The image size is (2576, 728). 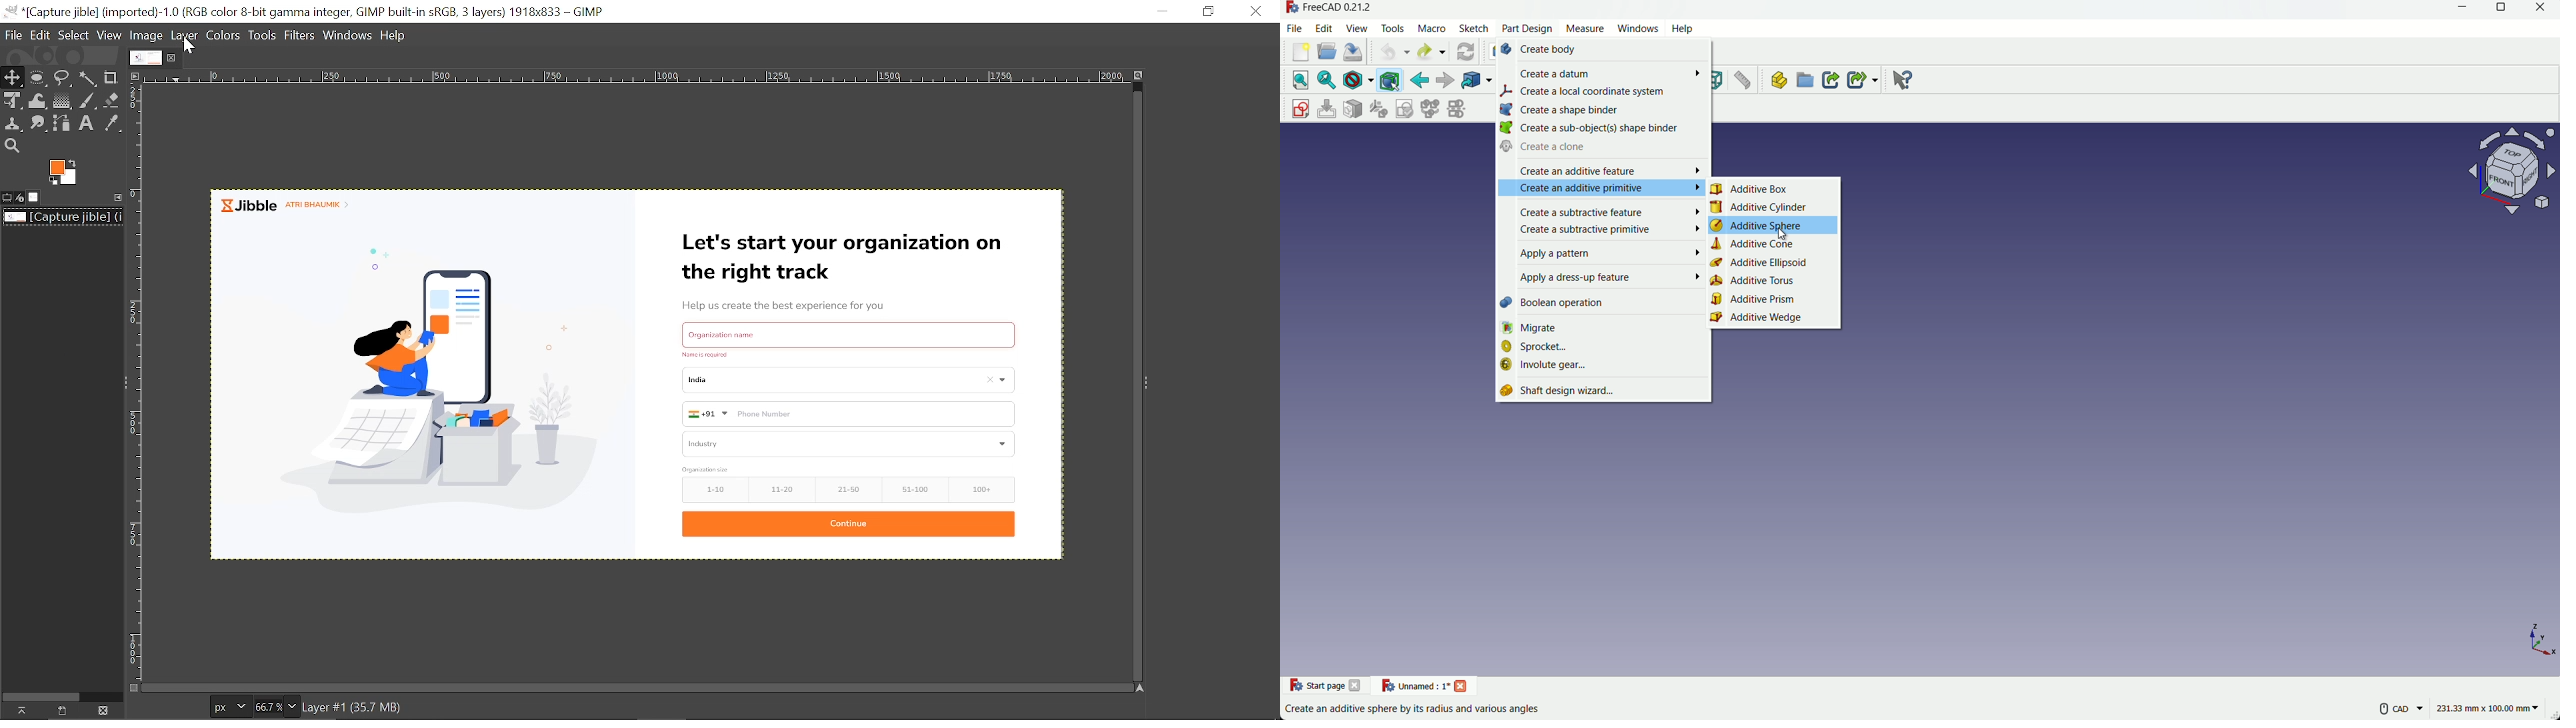 I want to click on Move tool, so click(x=13, y=77).